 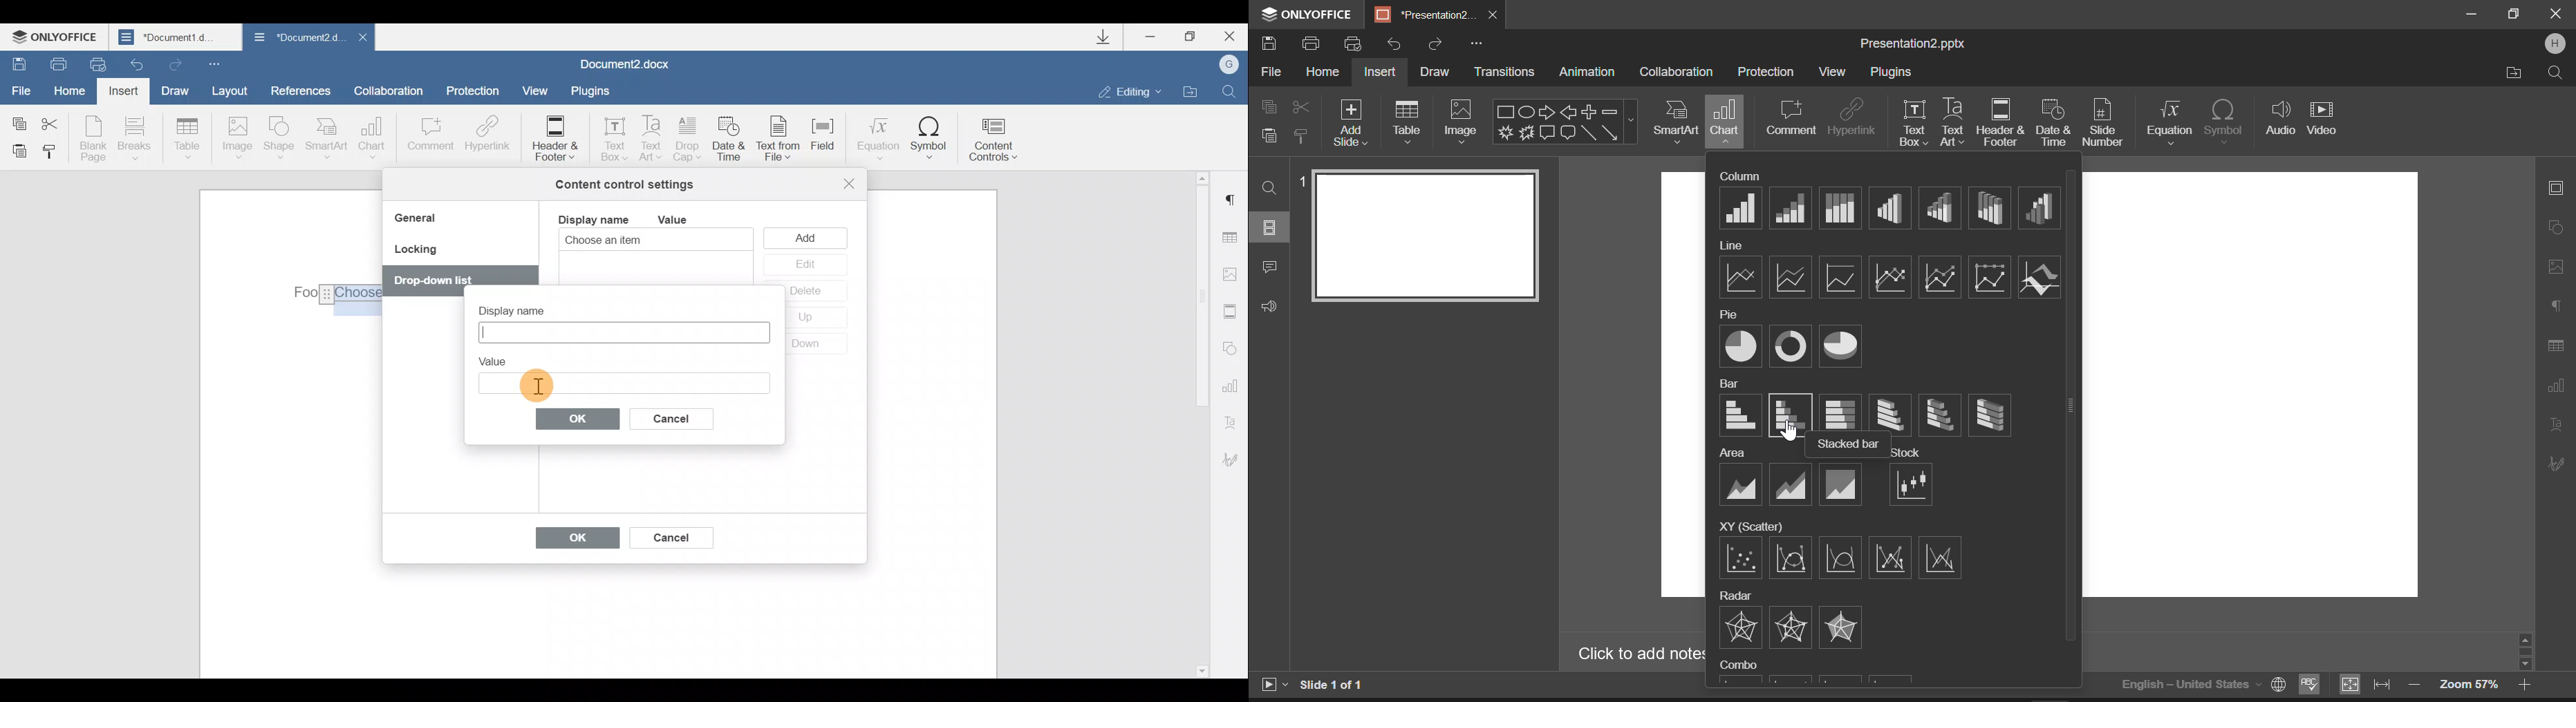 I want to click on Header & footer settings, so click(x=1233, y=311).